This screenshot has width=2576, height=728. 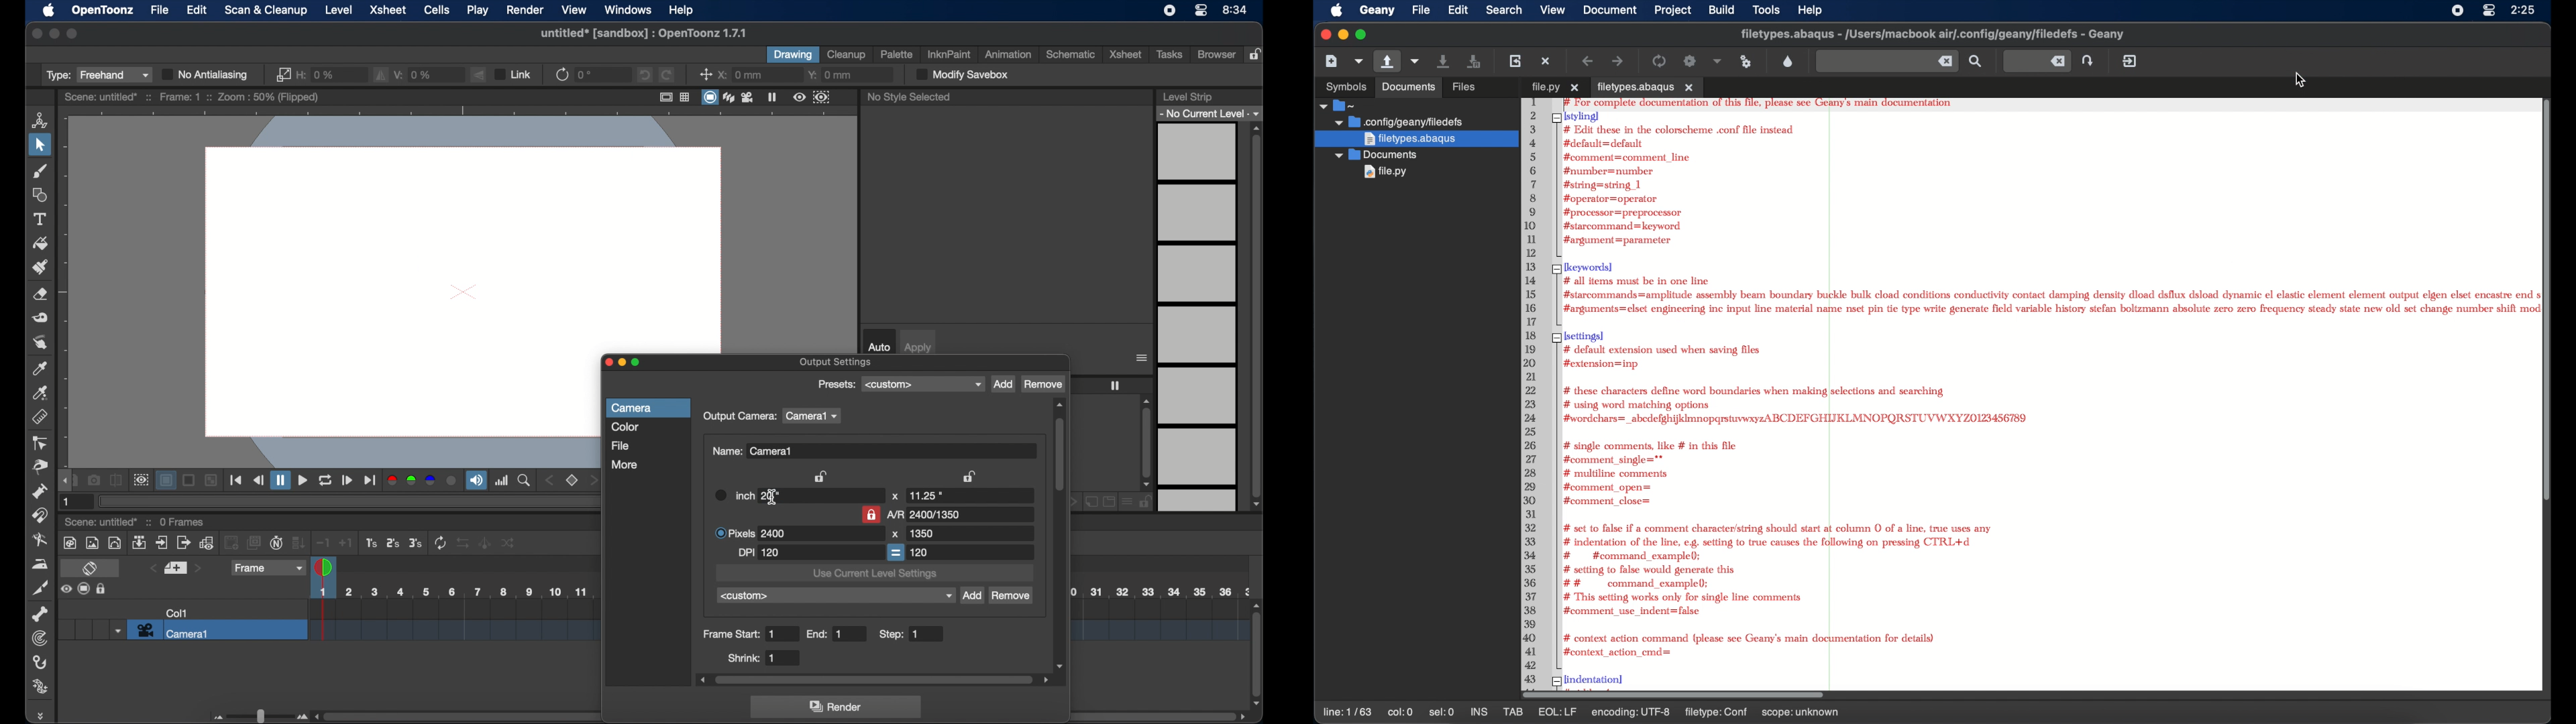 I want to click on shape tool, so click(x=40, y=194).